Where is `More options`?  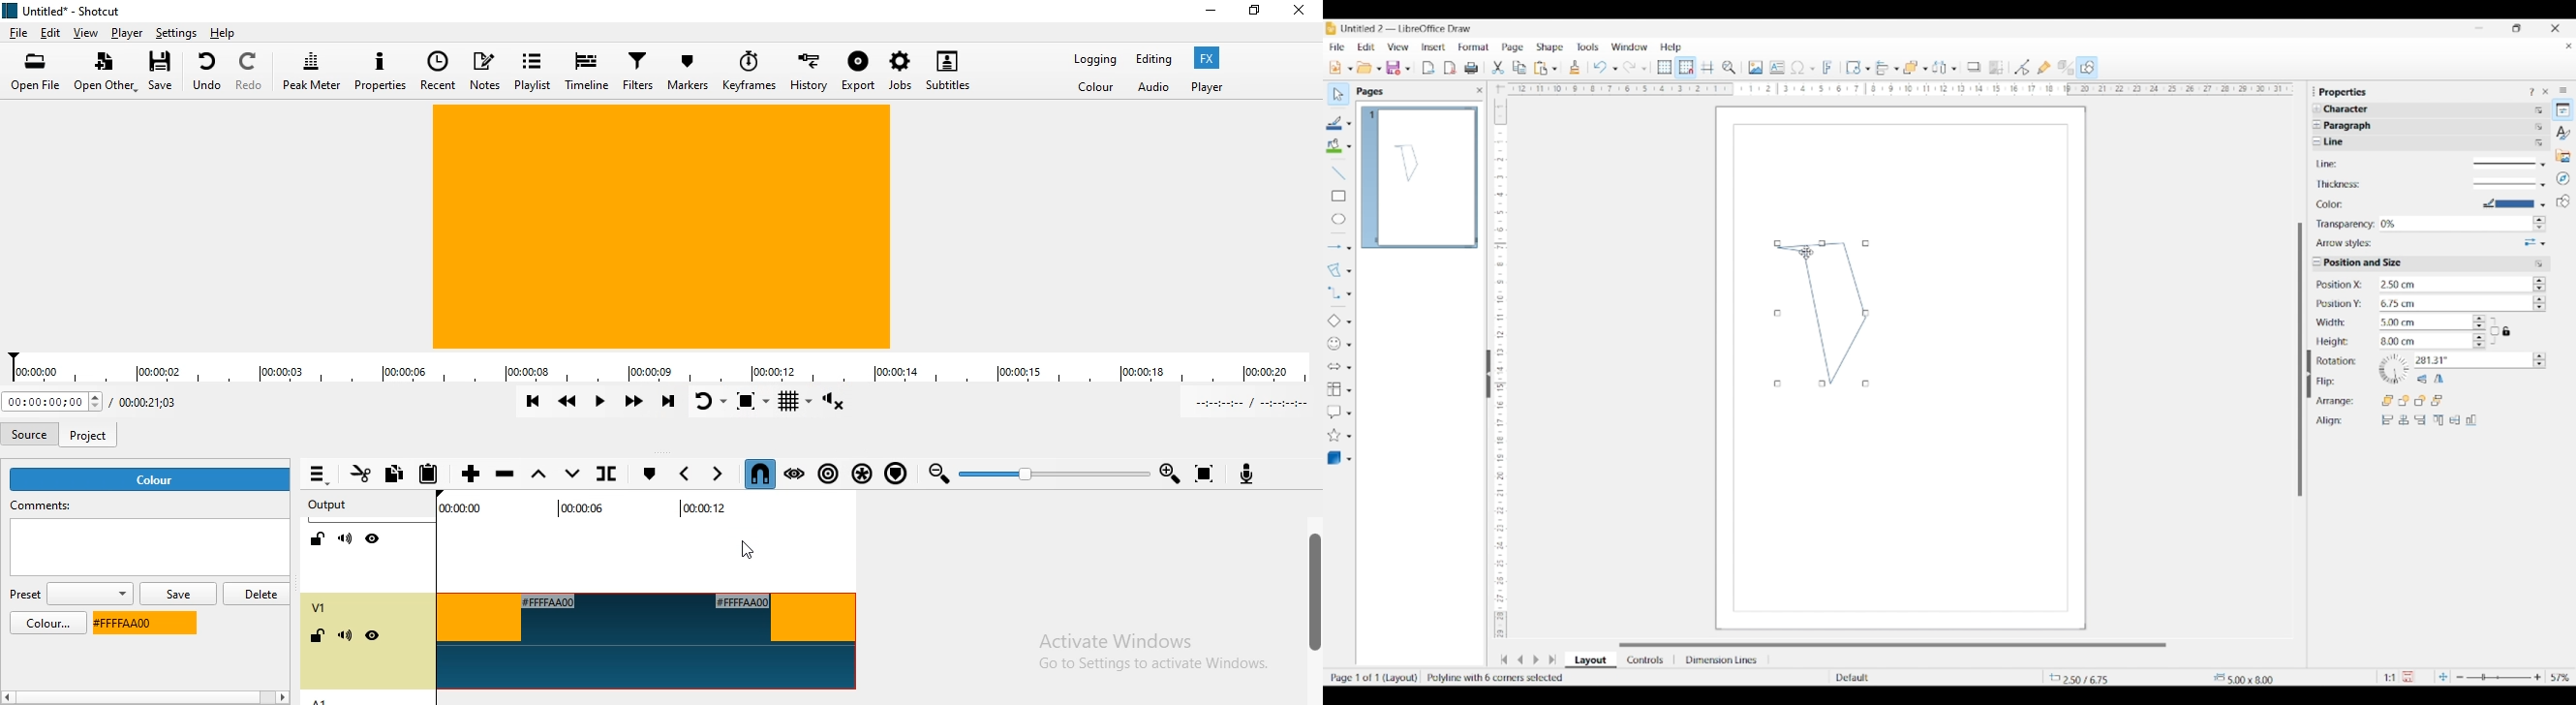 More options is located at coordinates (2539, 110).